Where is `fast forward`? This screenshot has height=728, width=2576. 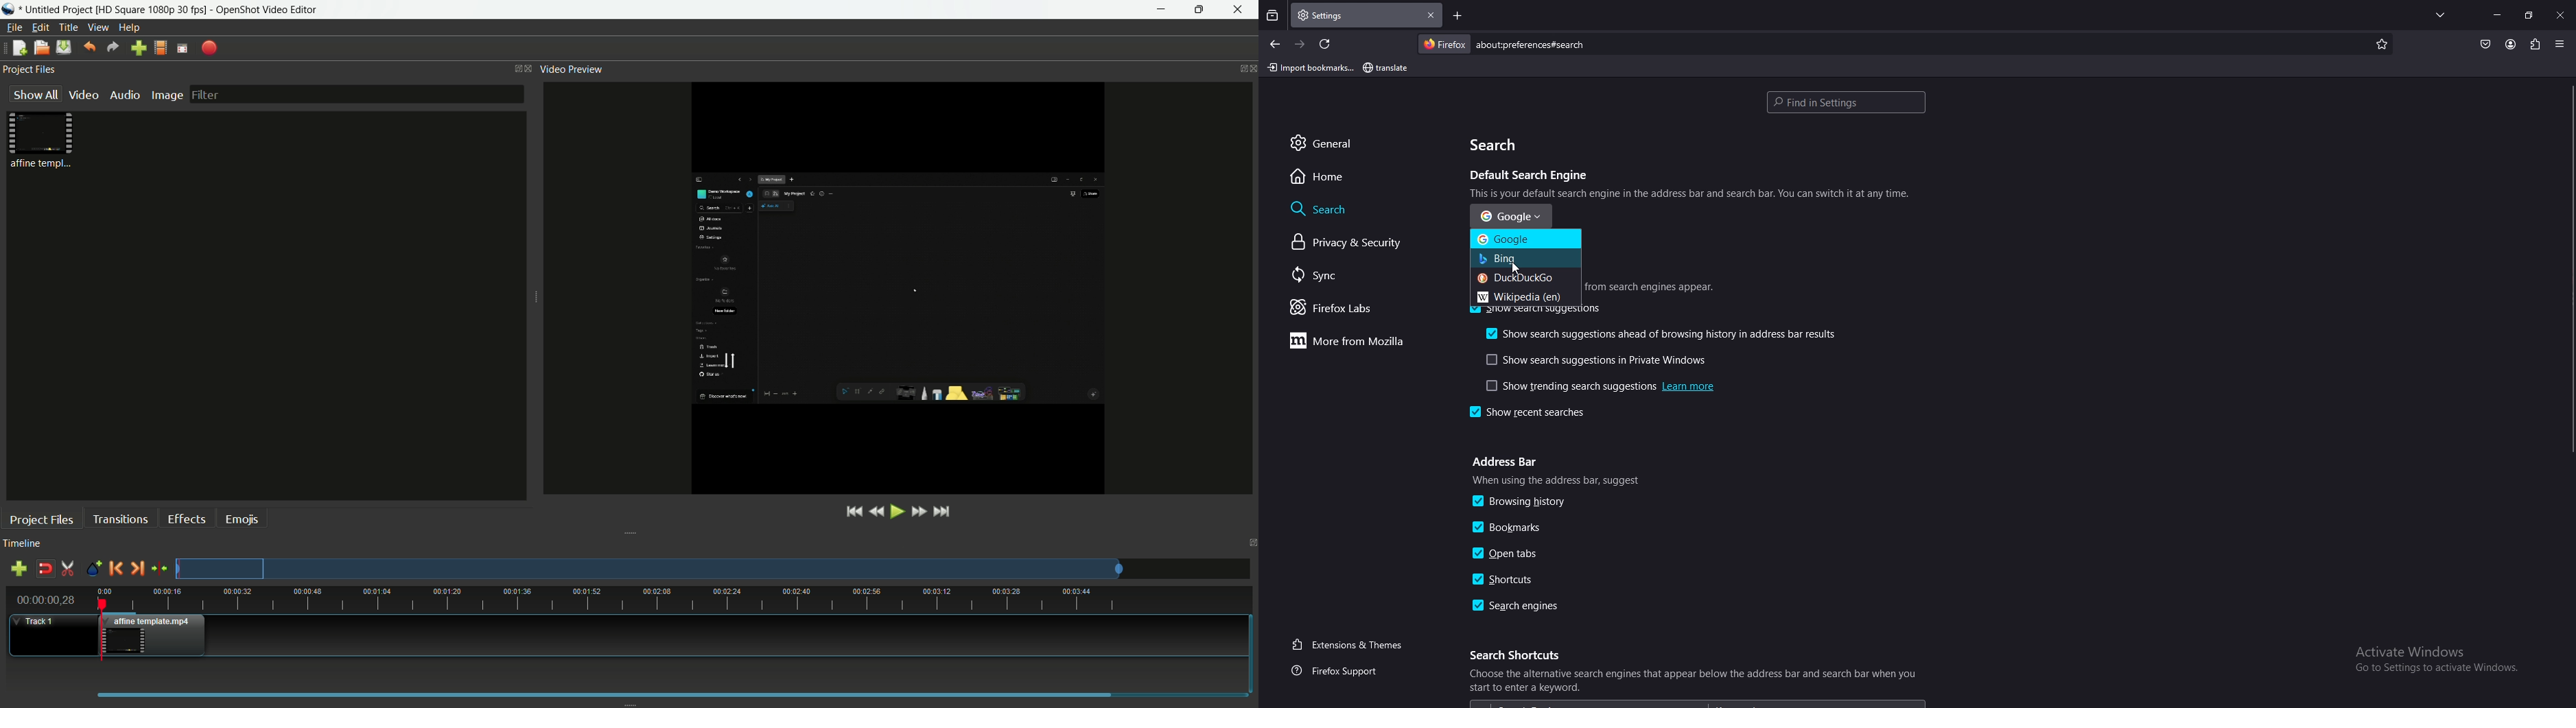
fast forward is located at coordinates (921, 512).